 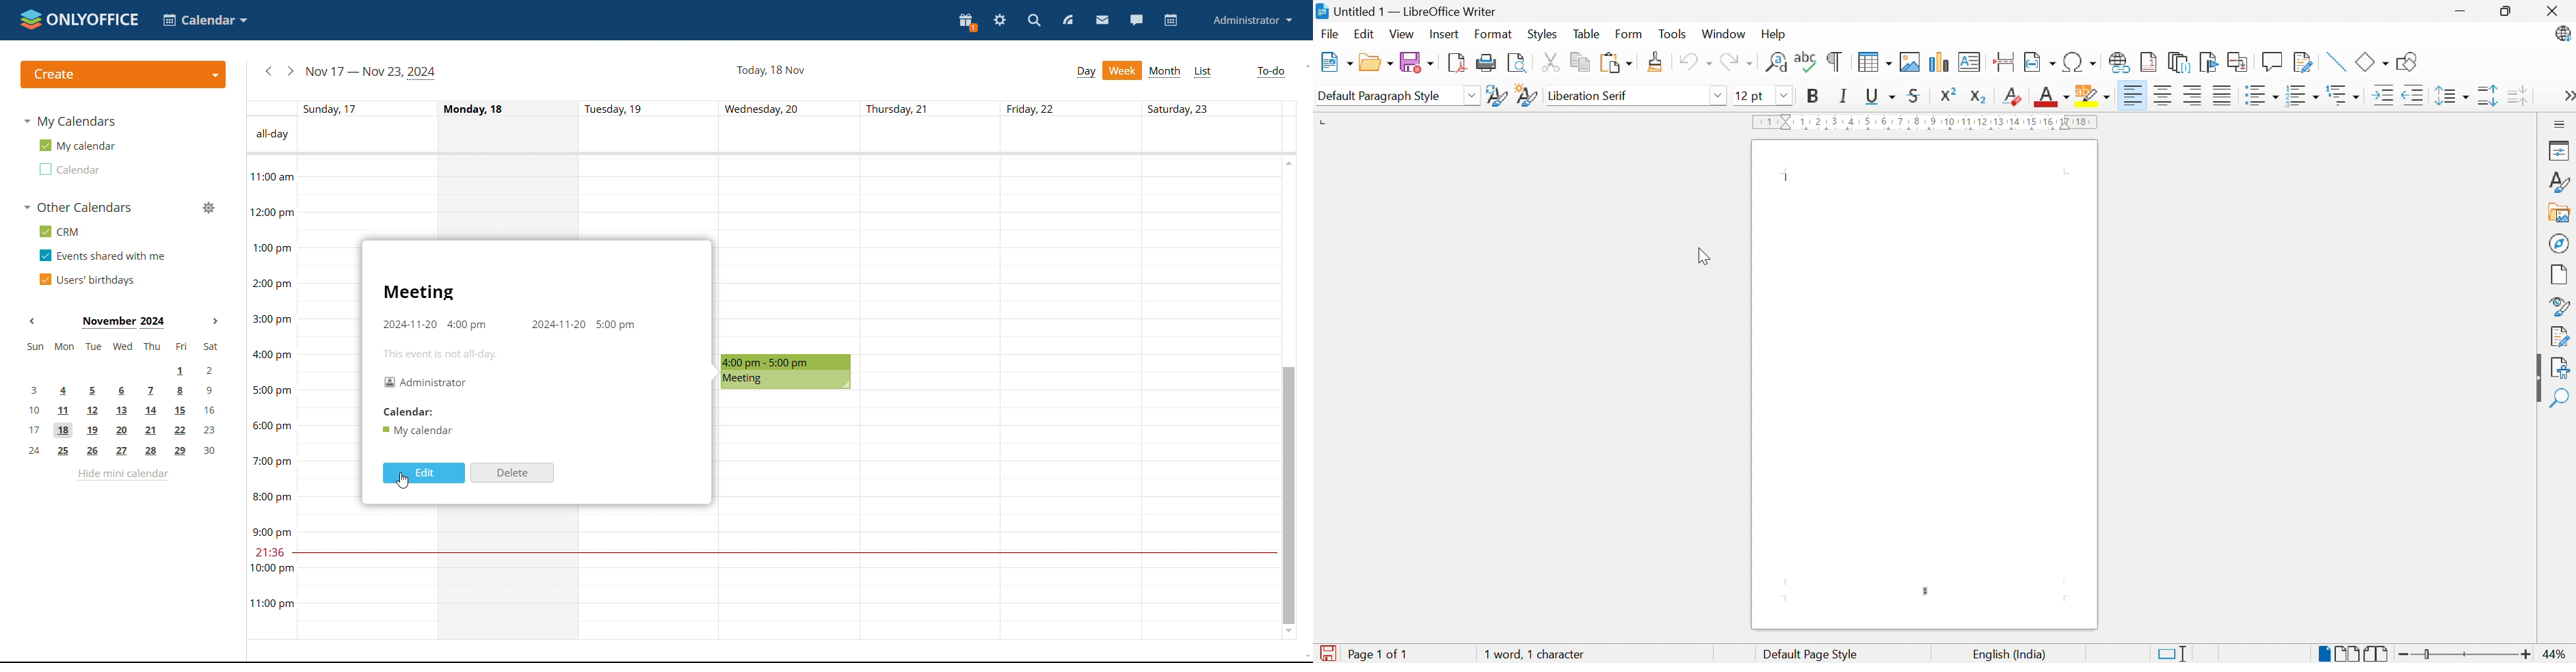 I want to click on calendar, so click(x=1171, y=21).